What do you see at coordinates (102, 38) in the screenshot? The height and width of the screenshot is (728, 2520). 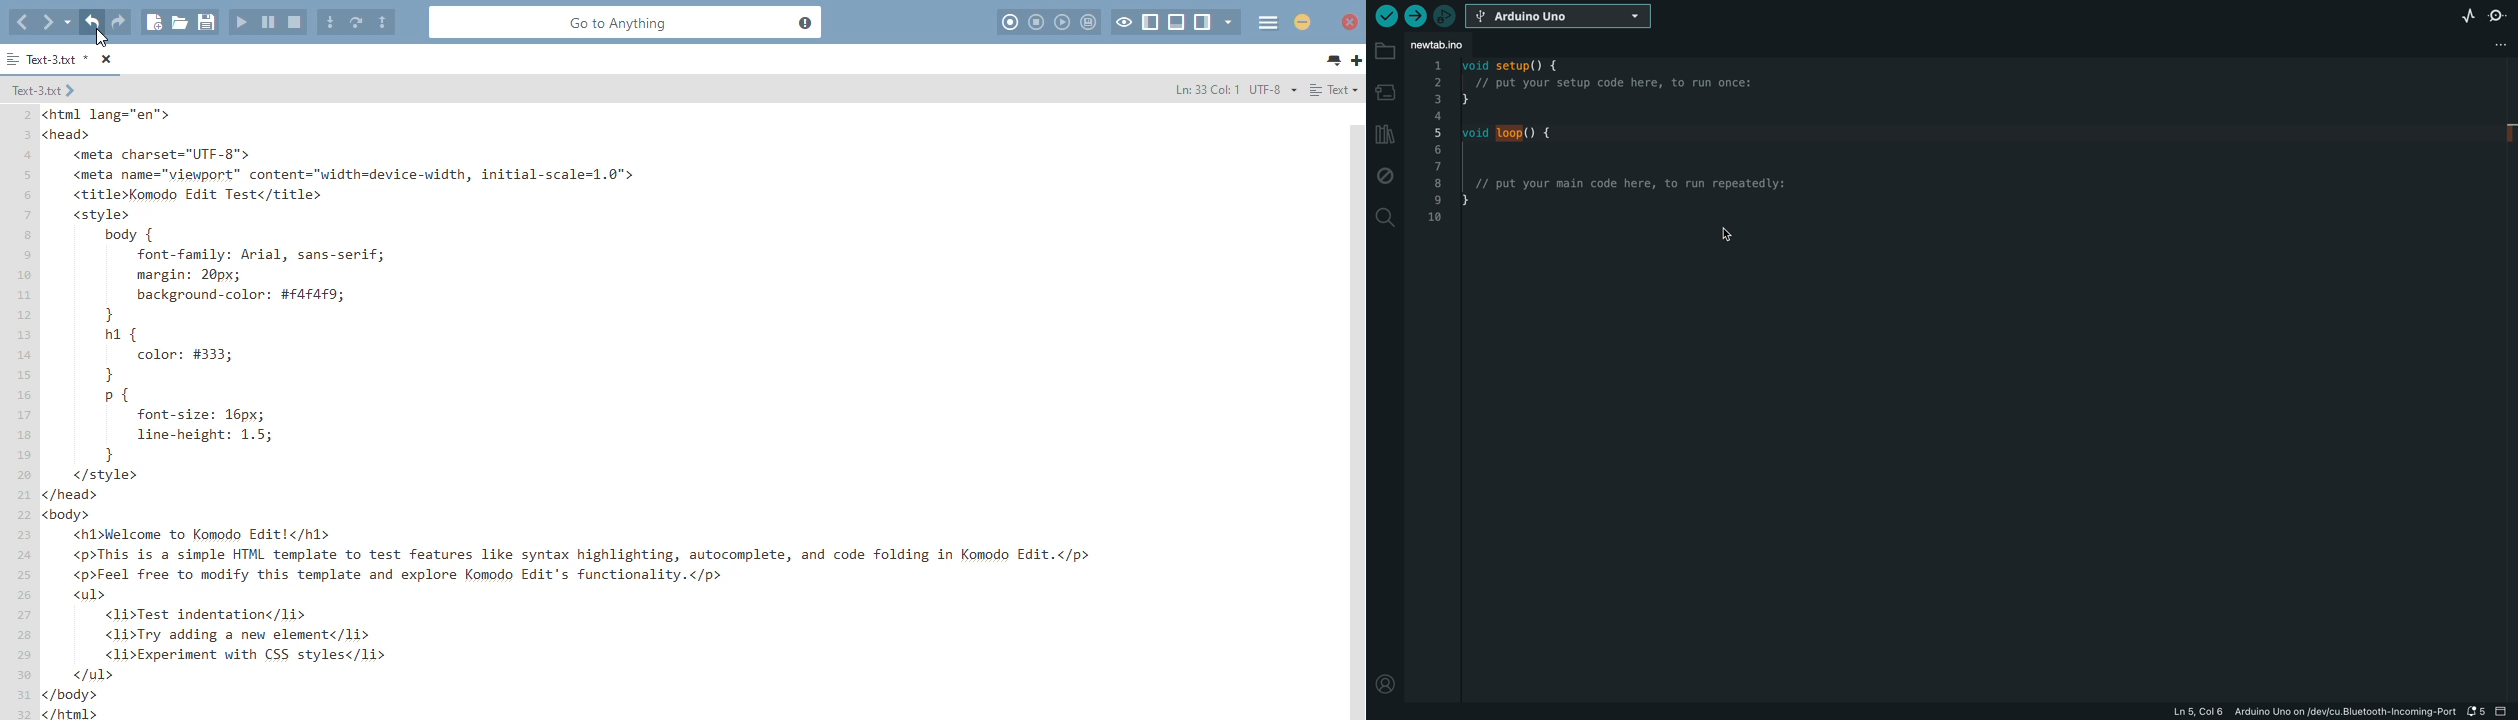 I see `cursor` at bounding box center [102, 38].